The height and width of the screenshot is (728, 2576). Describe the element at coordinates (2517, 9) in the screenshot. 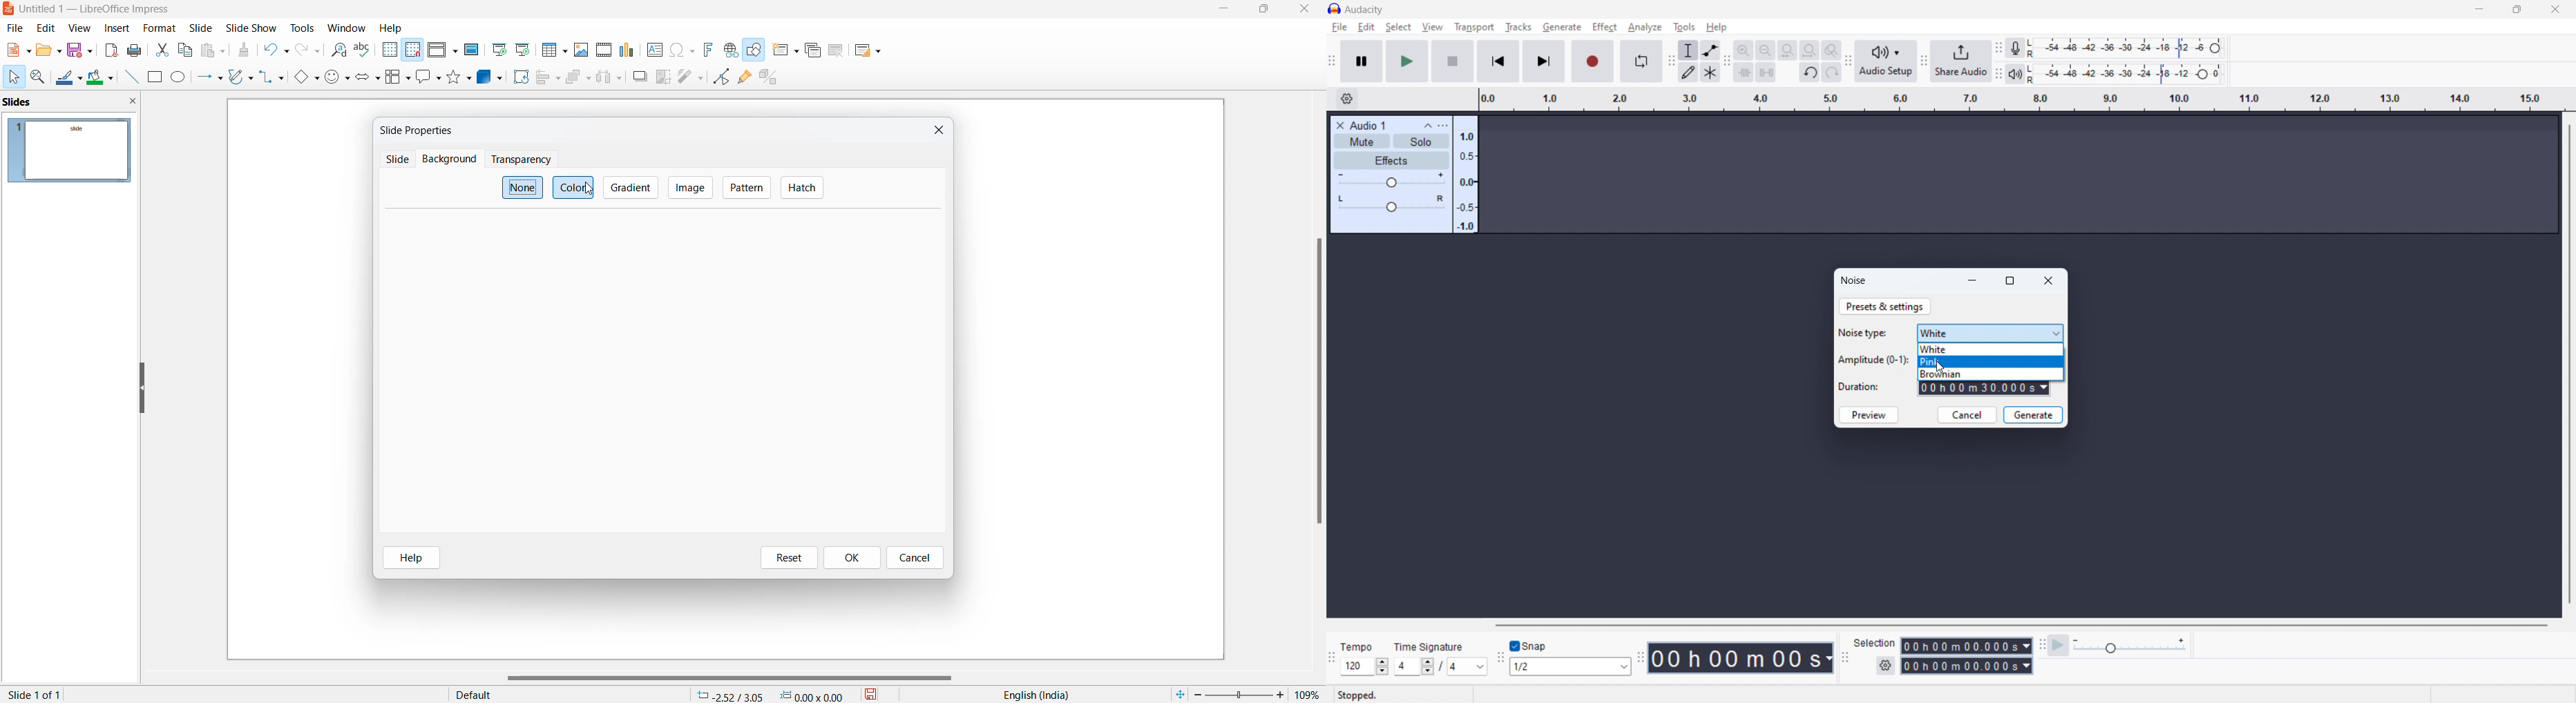

I see `maximize` at that location.